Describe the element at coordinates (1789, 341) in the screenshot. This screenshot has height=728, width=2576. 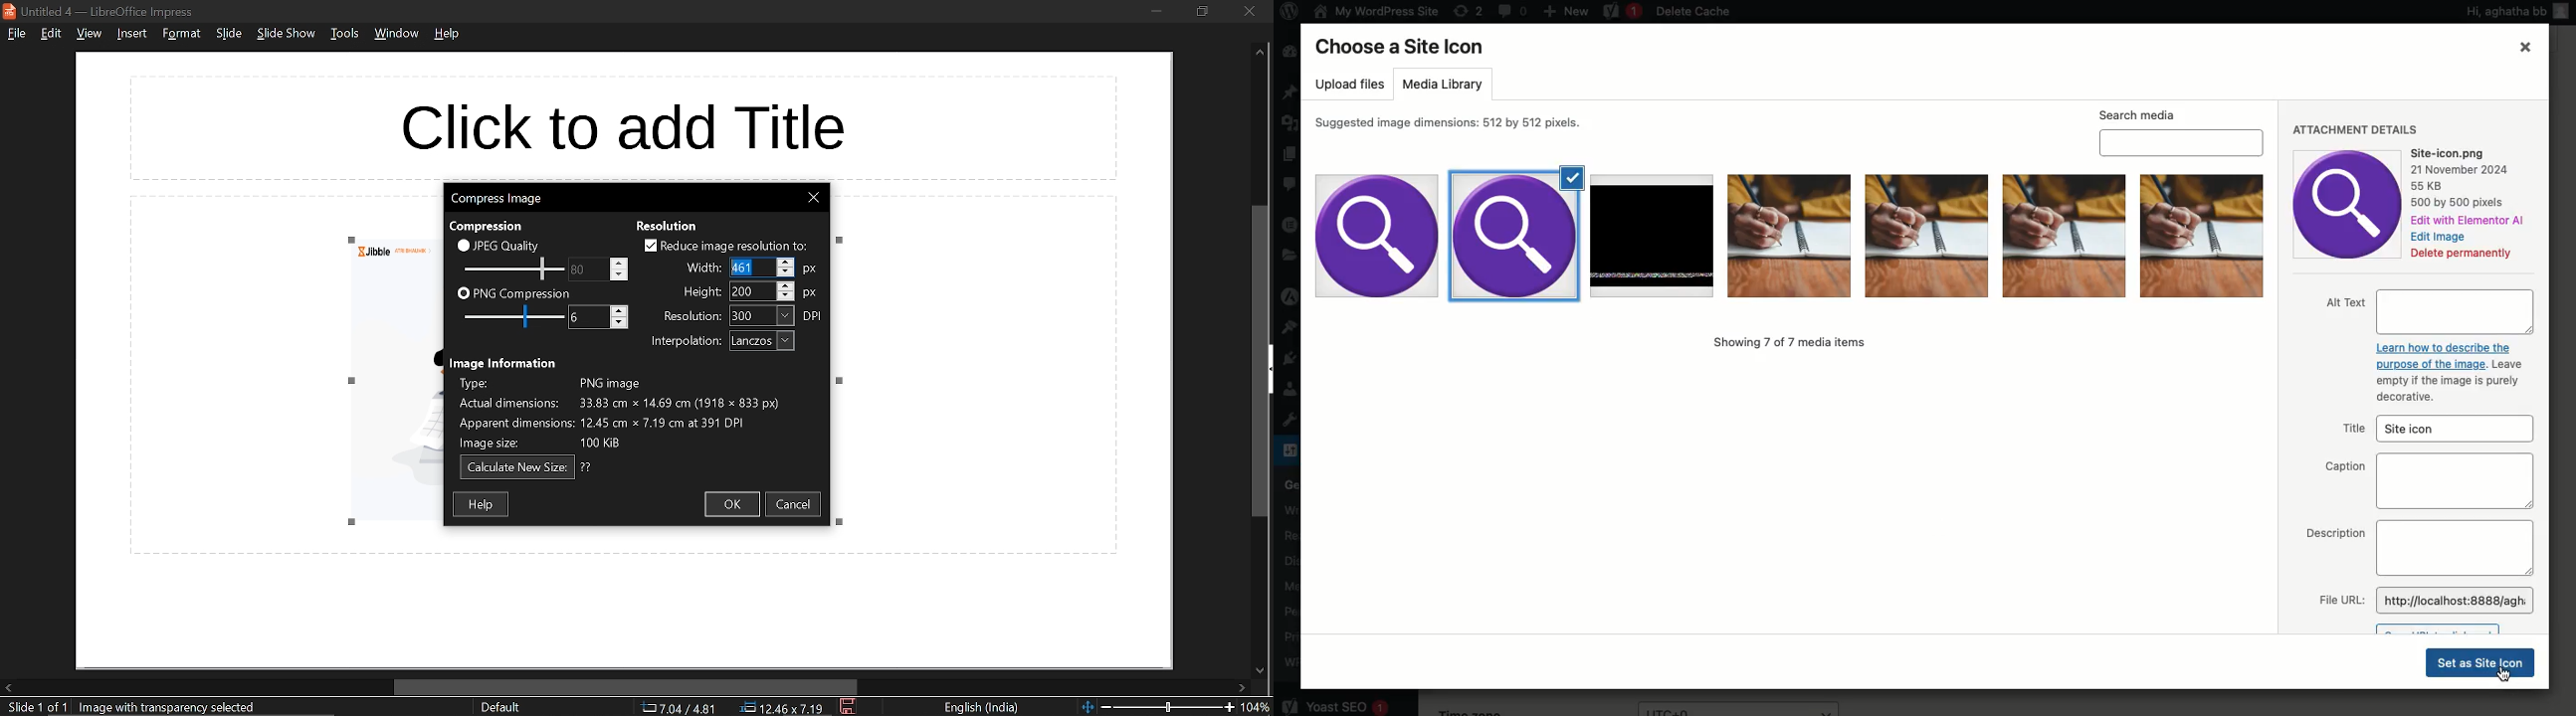
I see `Showing 7 of 7 media items` at that location.